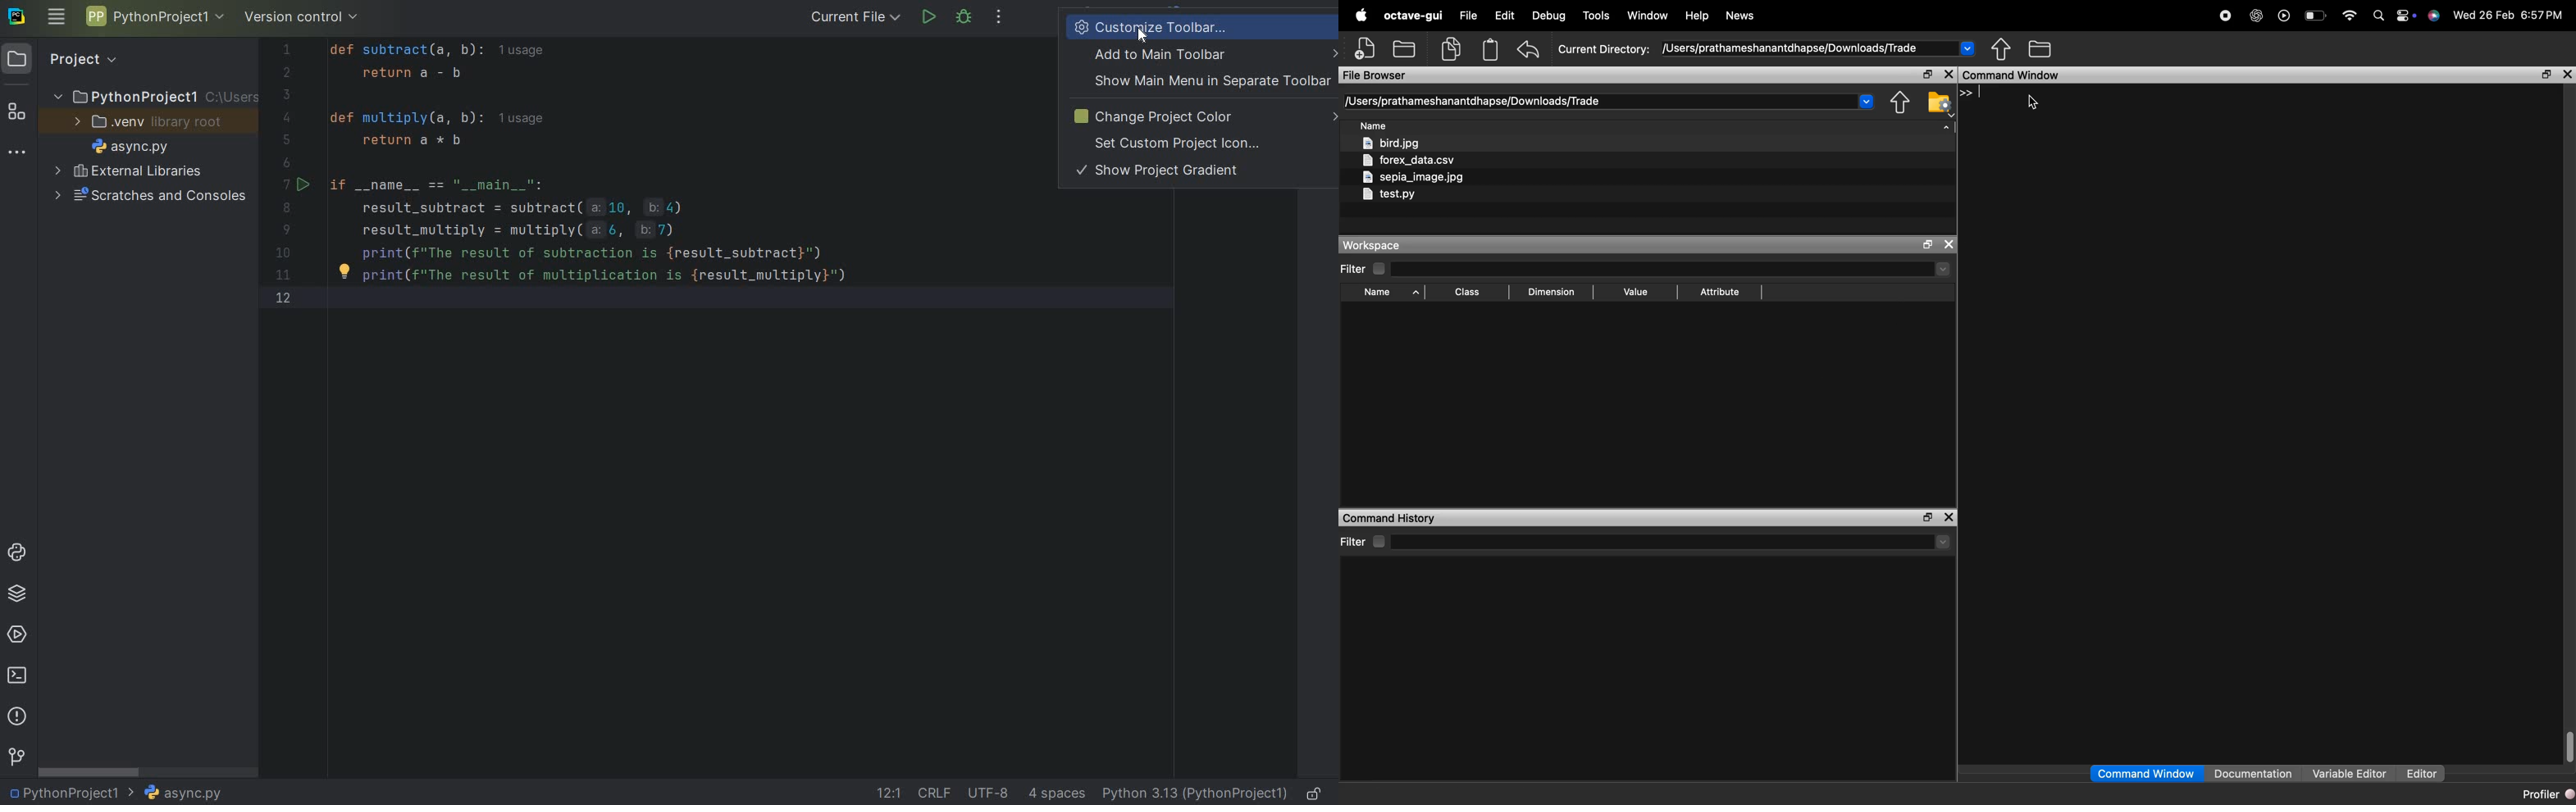 Image resolution: width=2576 pixels, height=812 pixels. What do you see at coordinates (2001, 49) in the screenshot?
I see `one directory up` at bounding box center [2001, 49].